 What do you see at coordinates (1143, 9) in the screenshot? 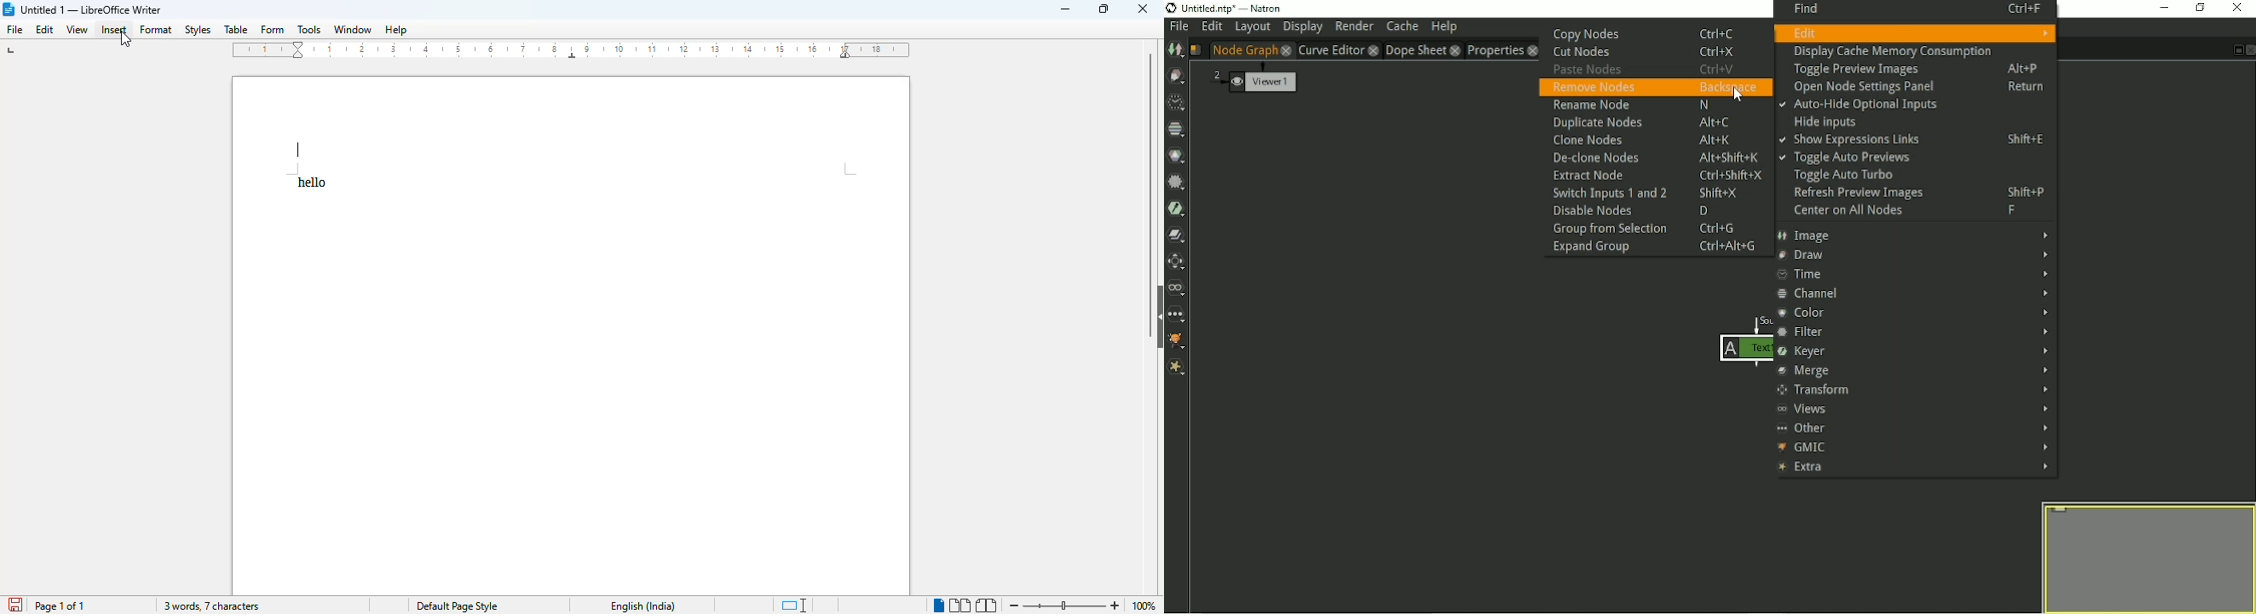
I see `close` at bounding box center [1143, 9].